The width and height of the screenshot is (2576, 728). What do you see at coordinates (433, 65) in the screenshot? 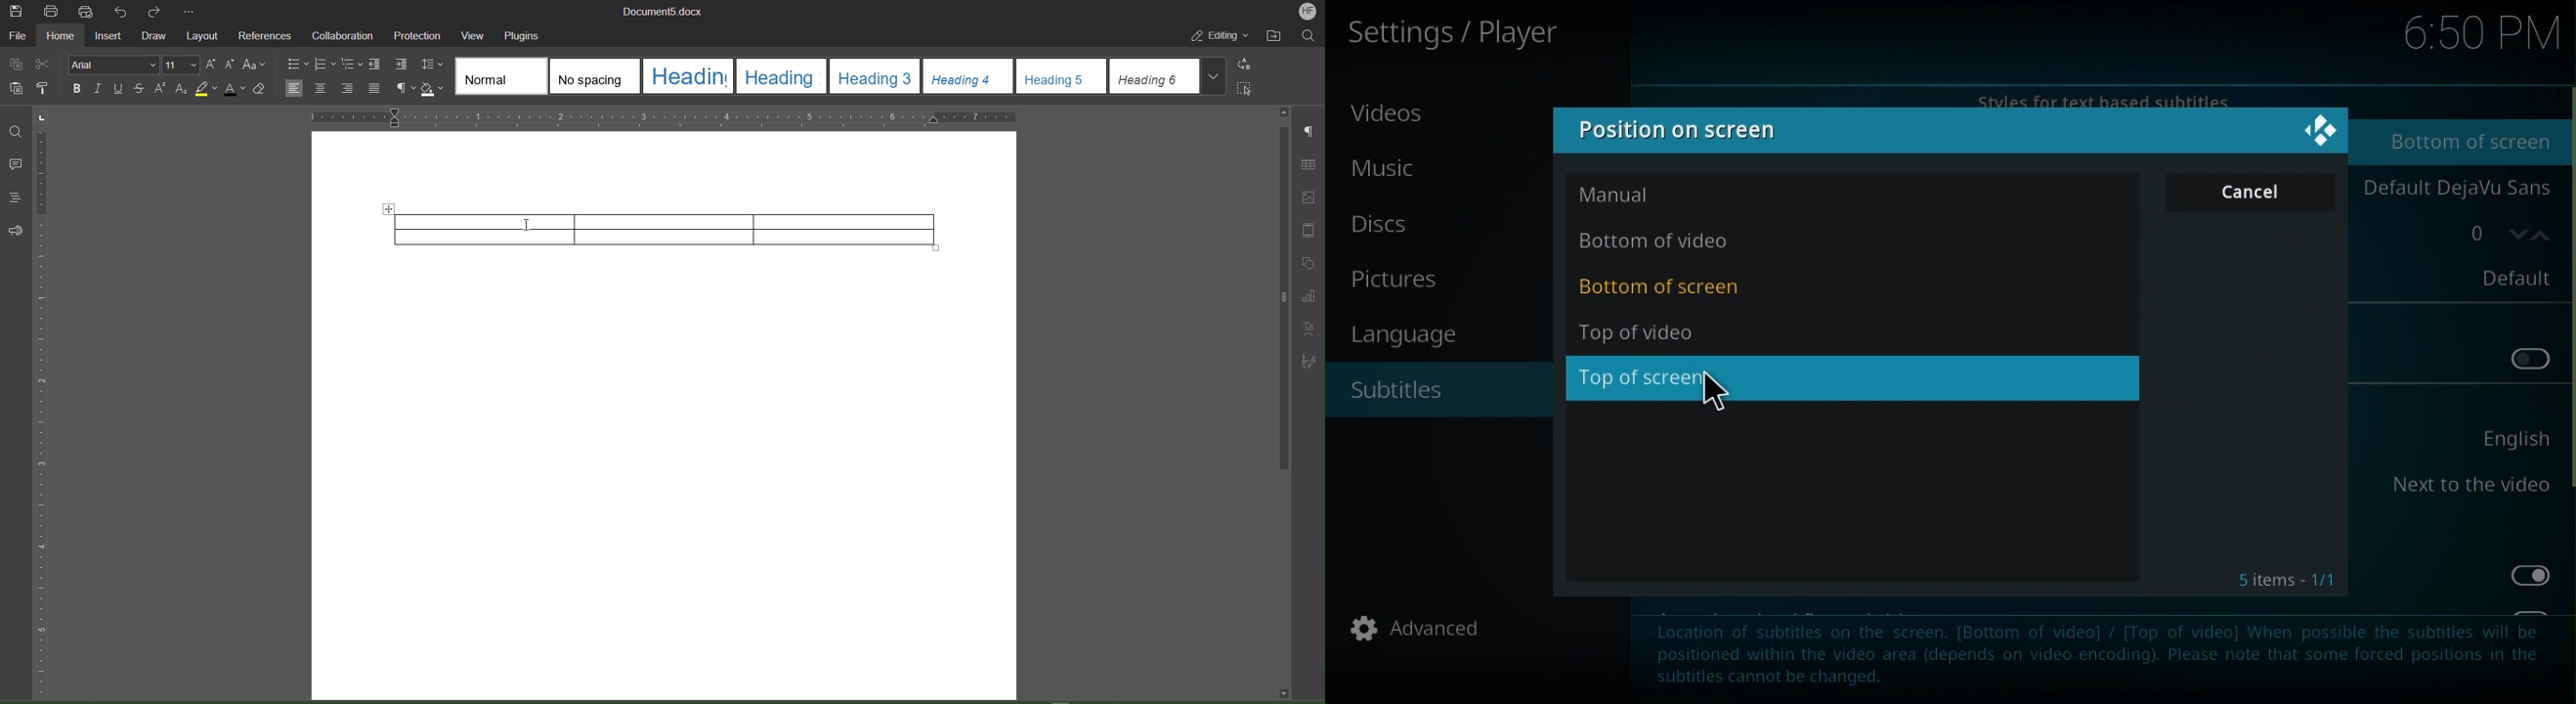
I see `Line Spacing` at bounding box center [433, 65].